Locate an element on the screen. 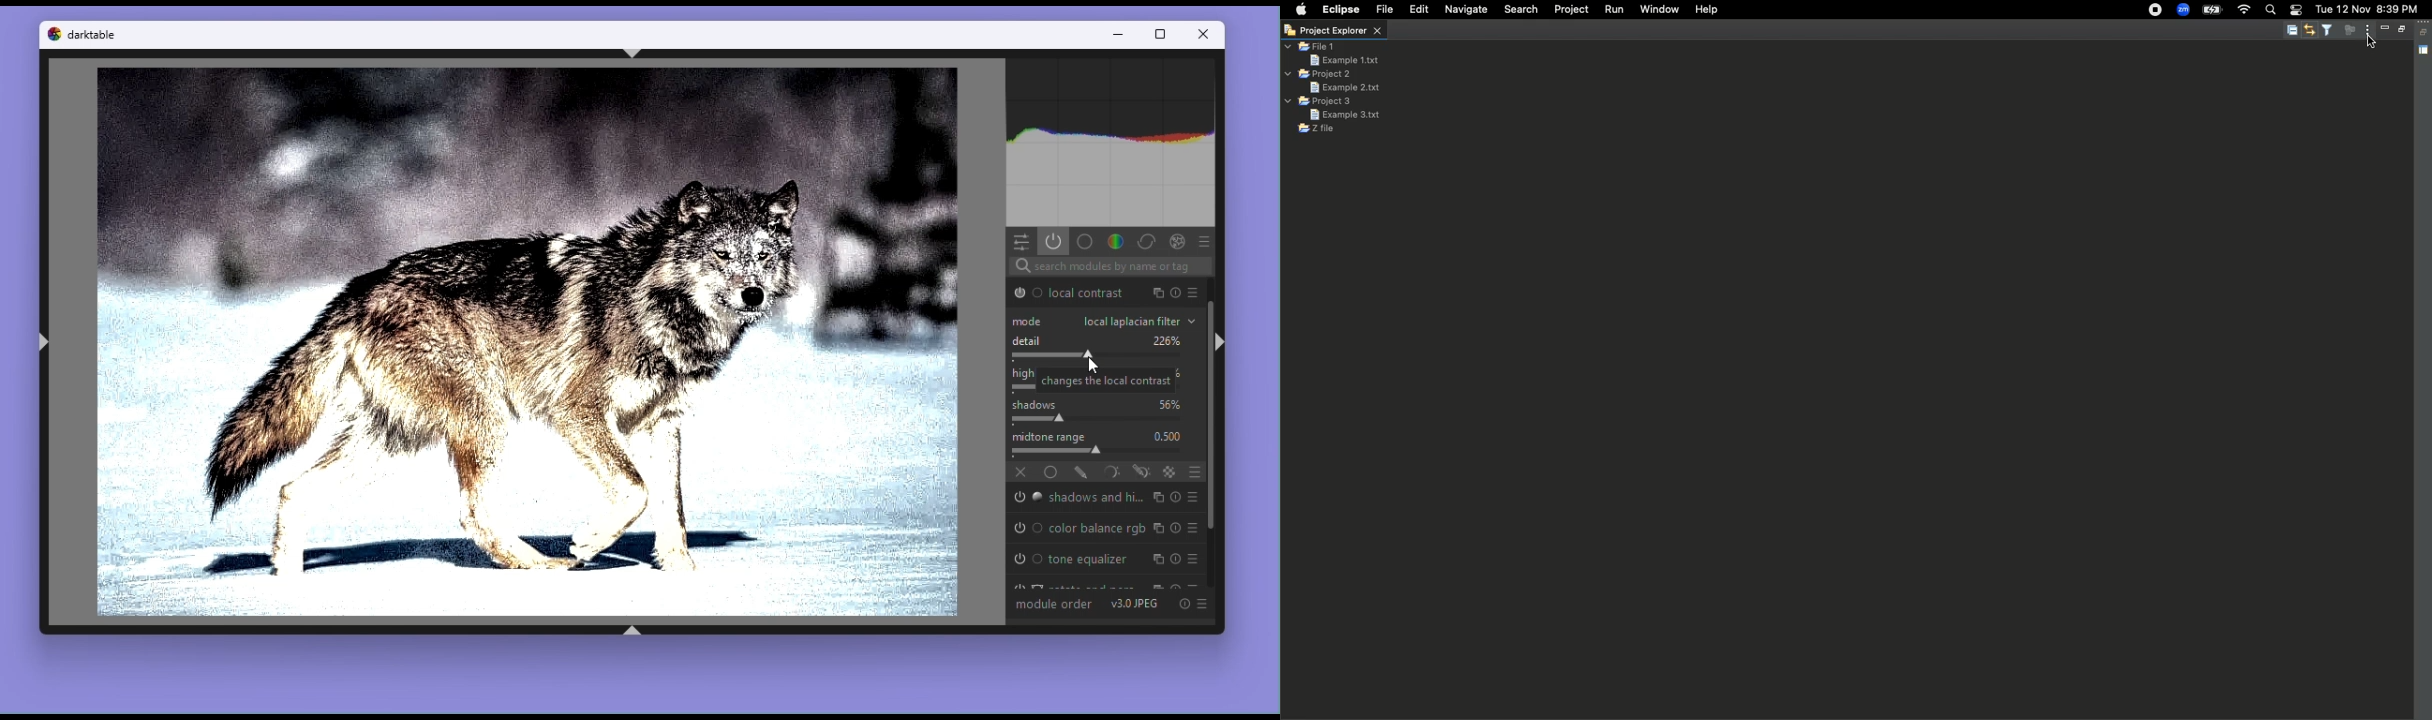 The width and height of the screenshot is (2436, 728). drawn & parametric mask is located at coordinates (1139, 474).